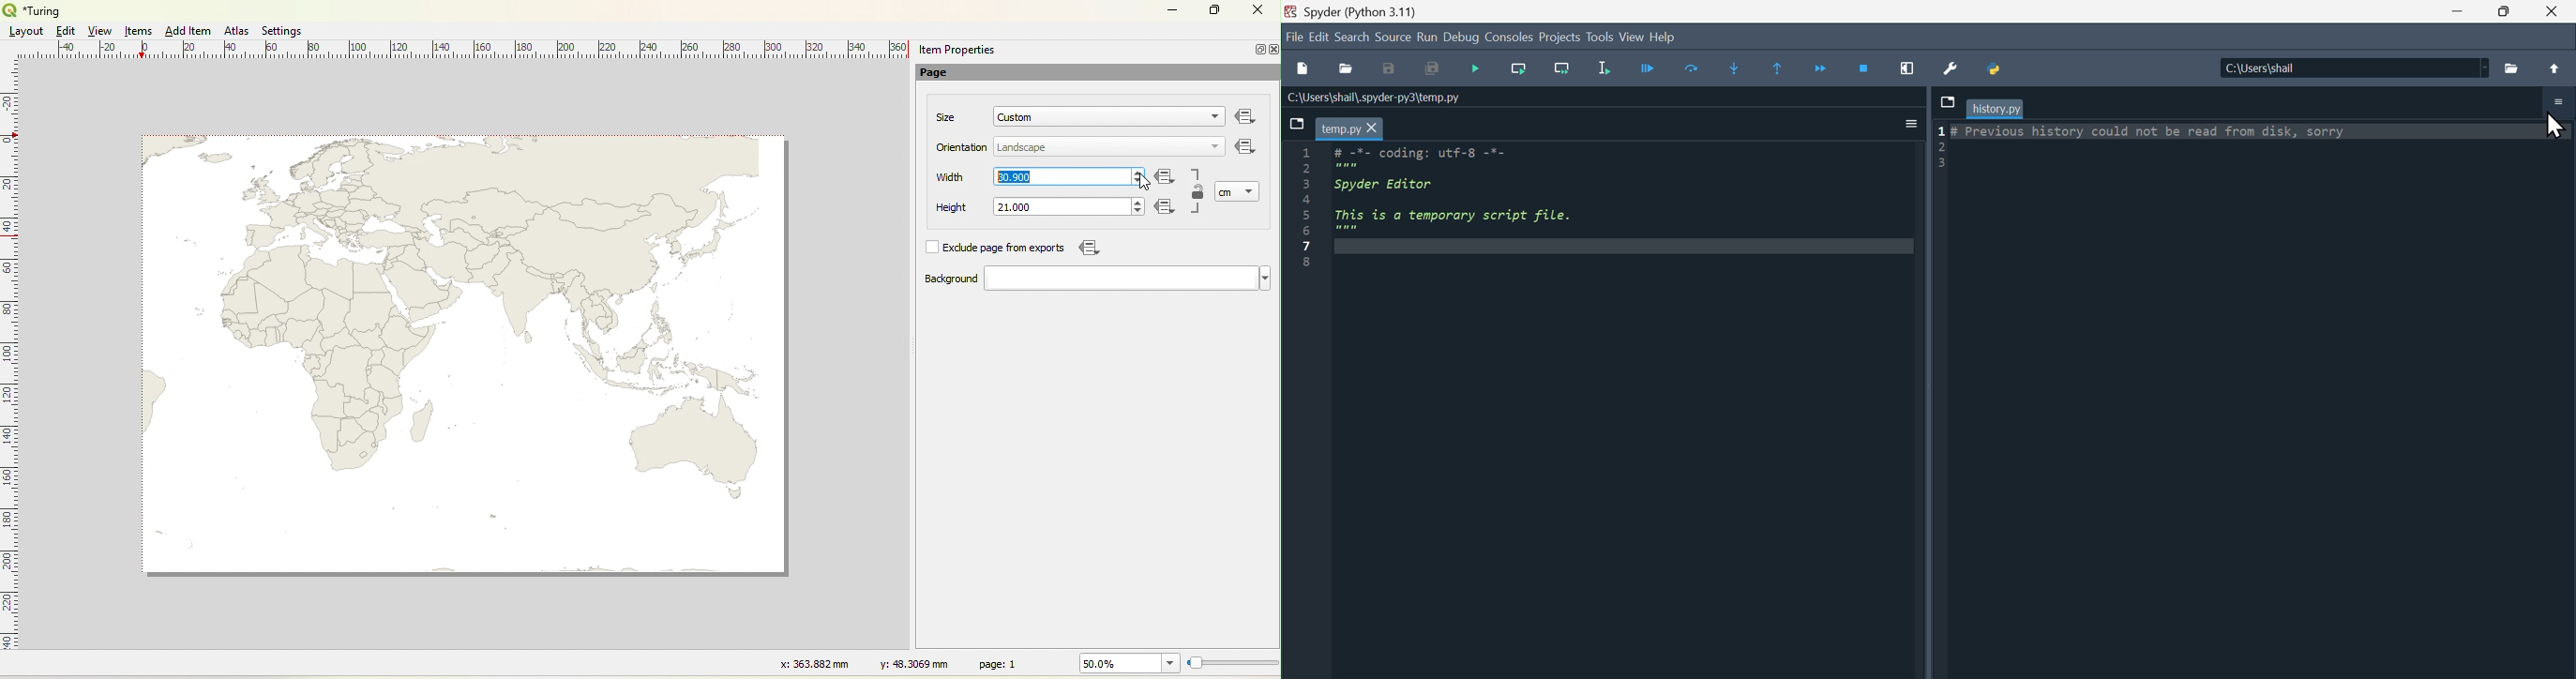  What do you see at coordinates (963, 147) in the screenshot?
I see `Orientation` at bounding box center [963, 147].